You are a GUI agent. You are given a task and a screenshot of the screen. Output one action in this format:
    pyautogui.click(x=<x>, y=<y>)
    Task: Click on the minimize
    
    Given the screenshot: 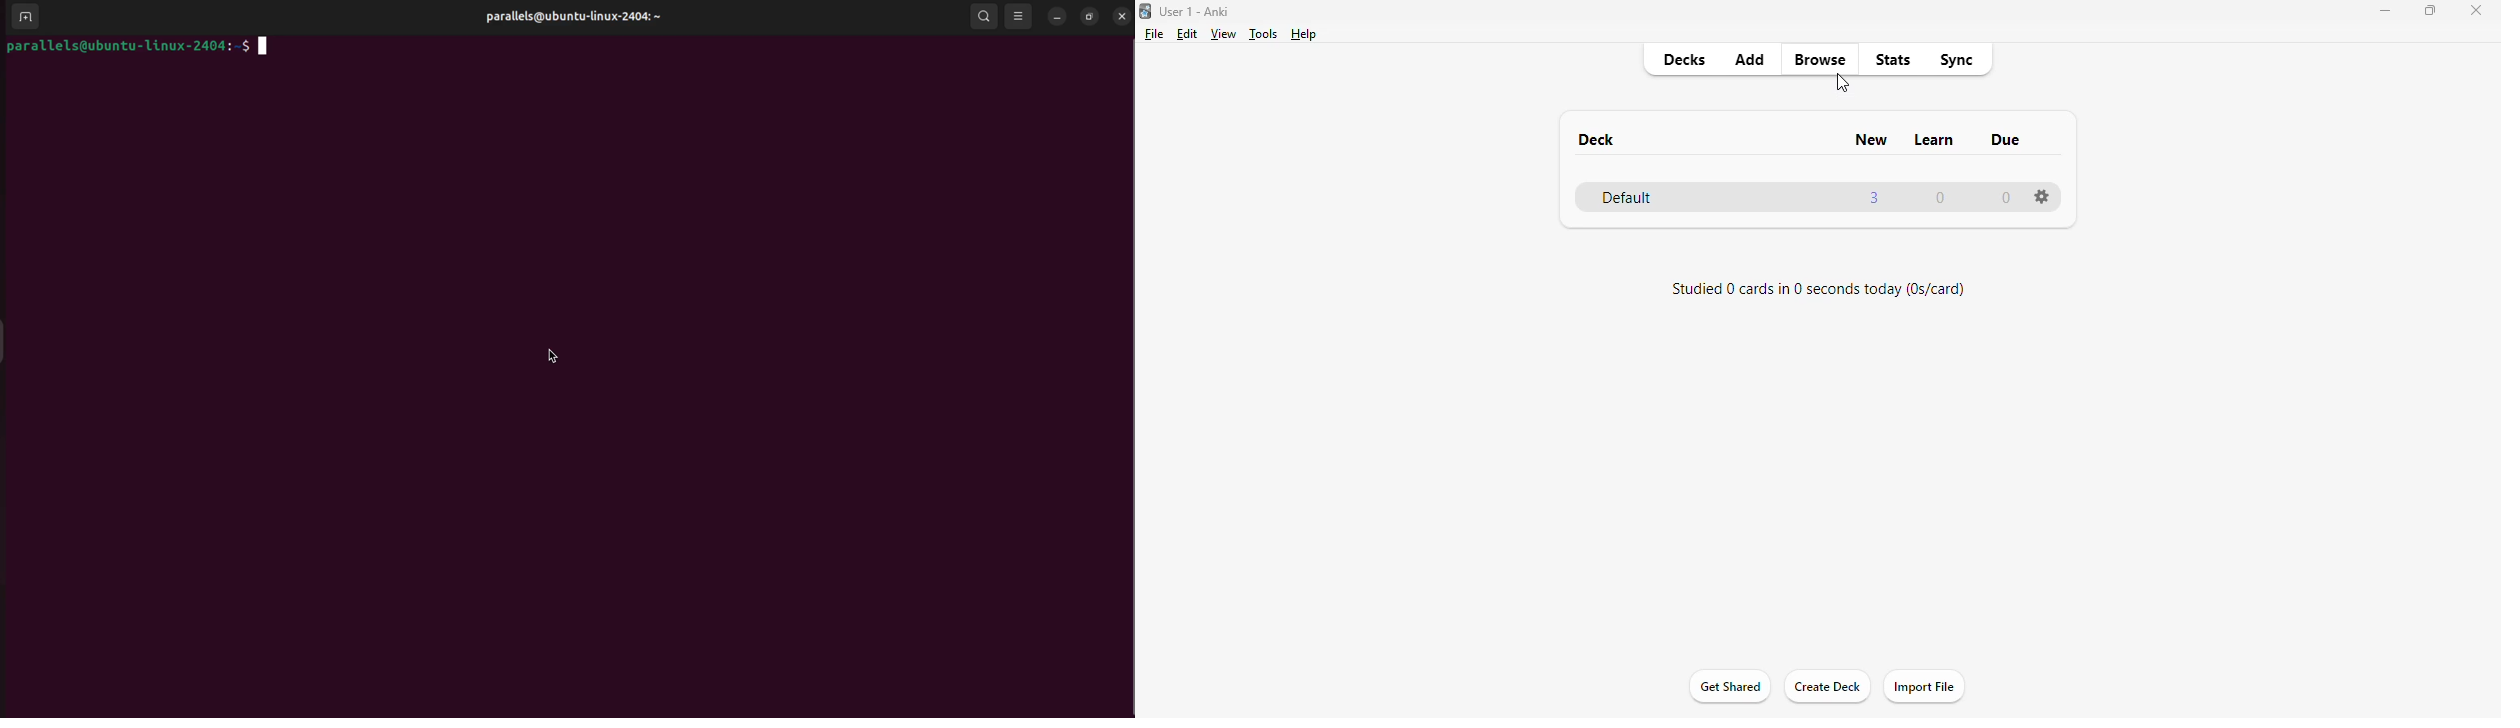 What is the action you would take?
    pyautogui.click(x=2385, y=11)
    